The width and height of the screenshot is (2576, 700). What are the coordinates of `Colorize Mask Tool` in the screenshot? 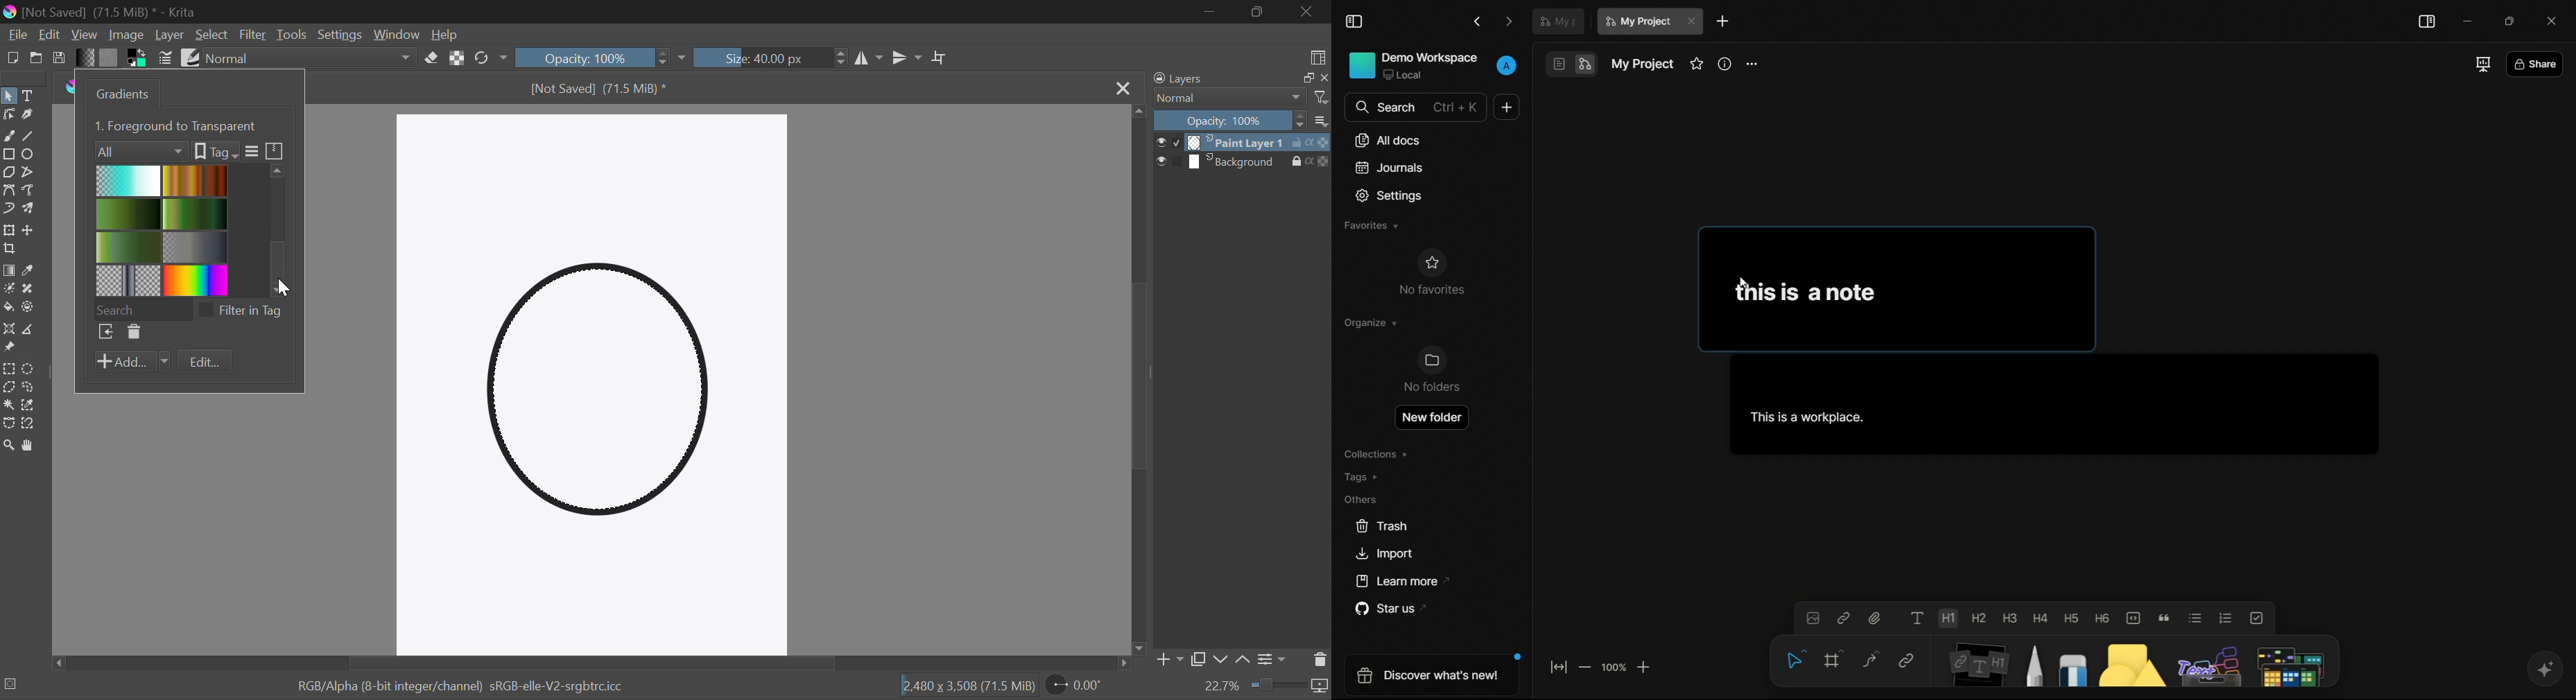 It's located at (9, 291).